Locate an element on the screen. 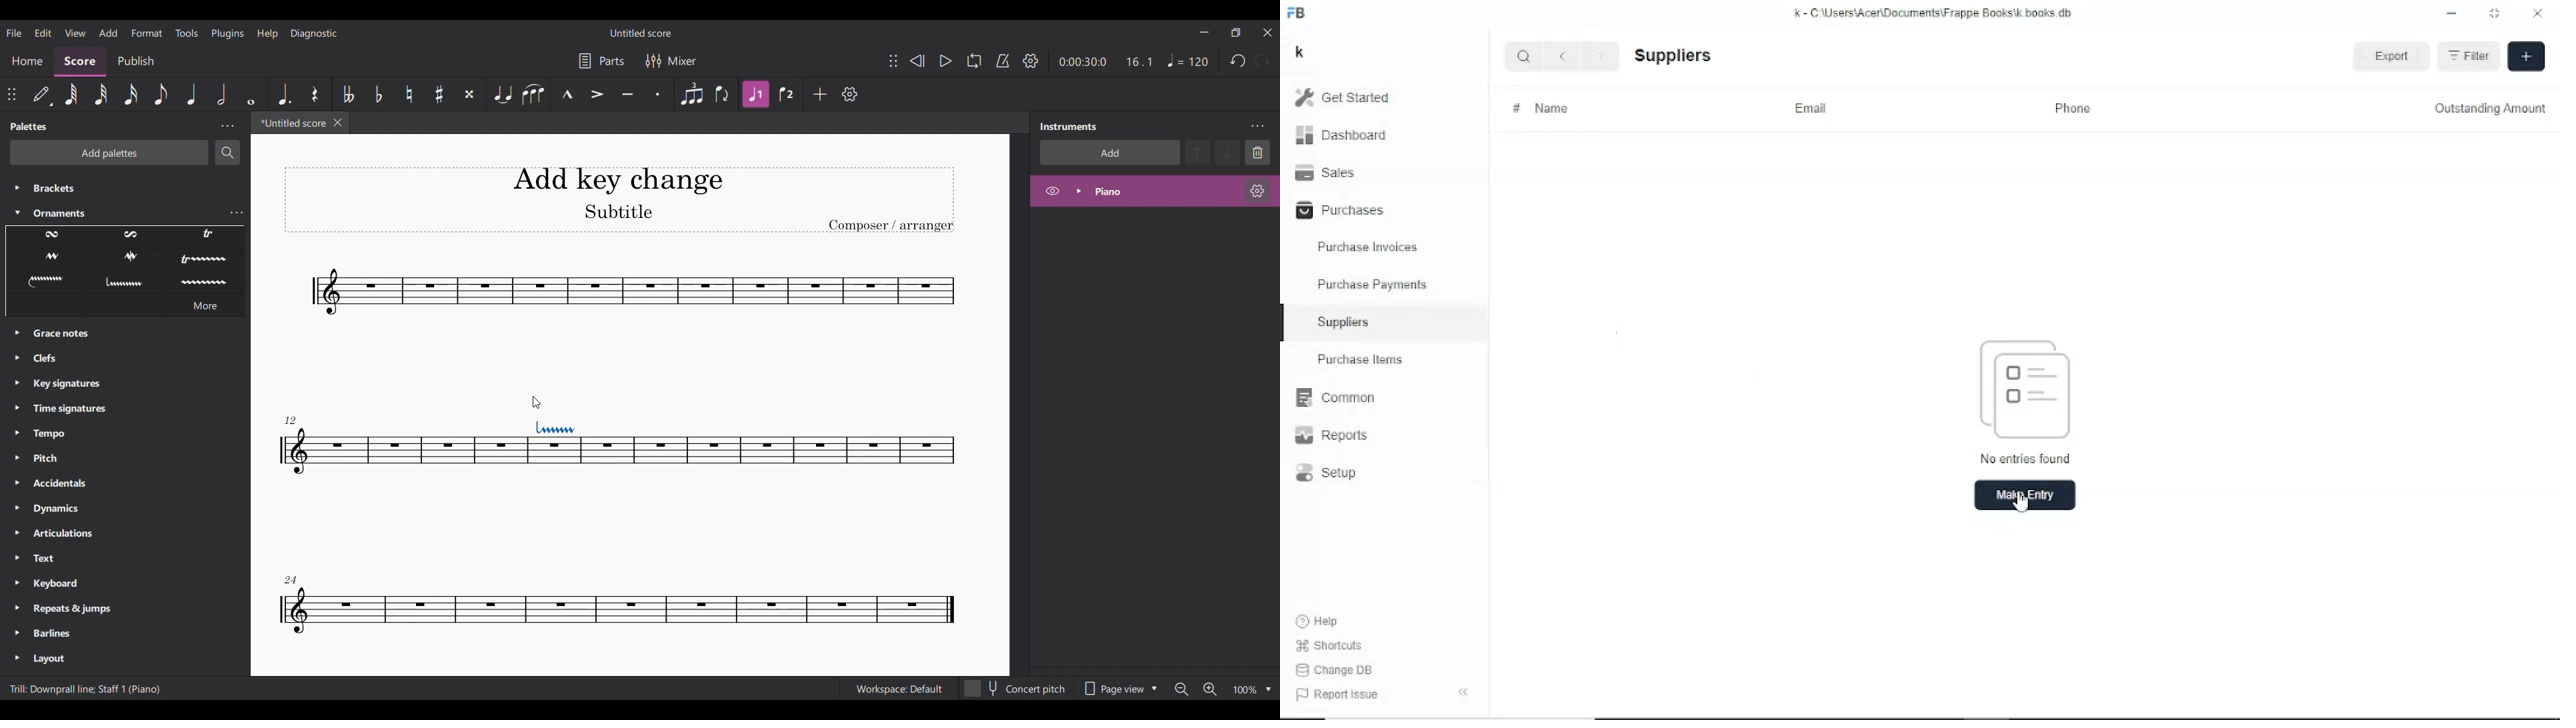  Add menu is located at coordinates (109, 32).